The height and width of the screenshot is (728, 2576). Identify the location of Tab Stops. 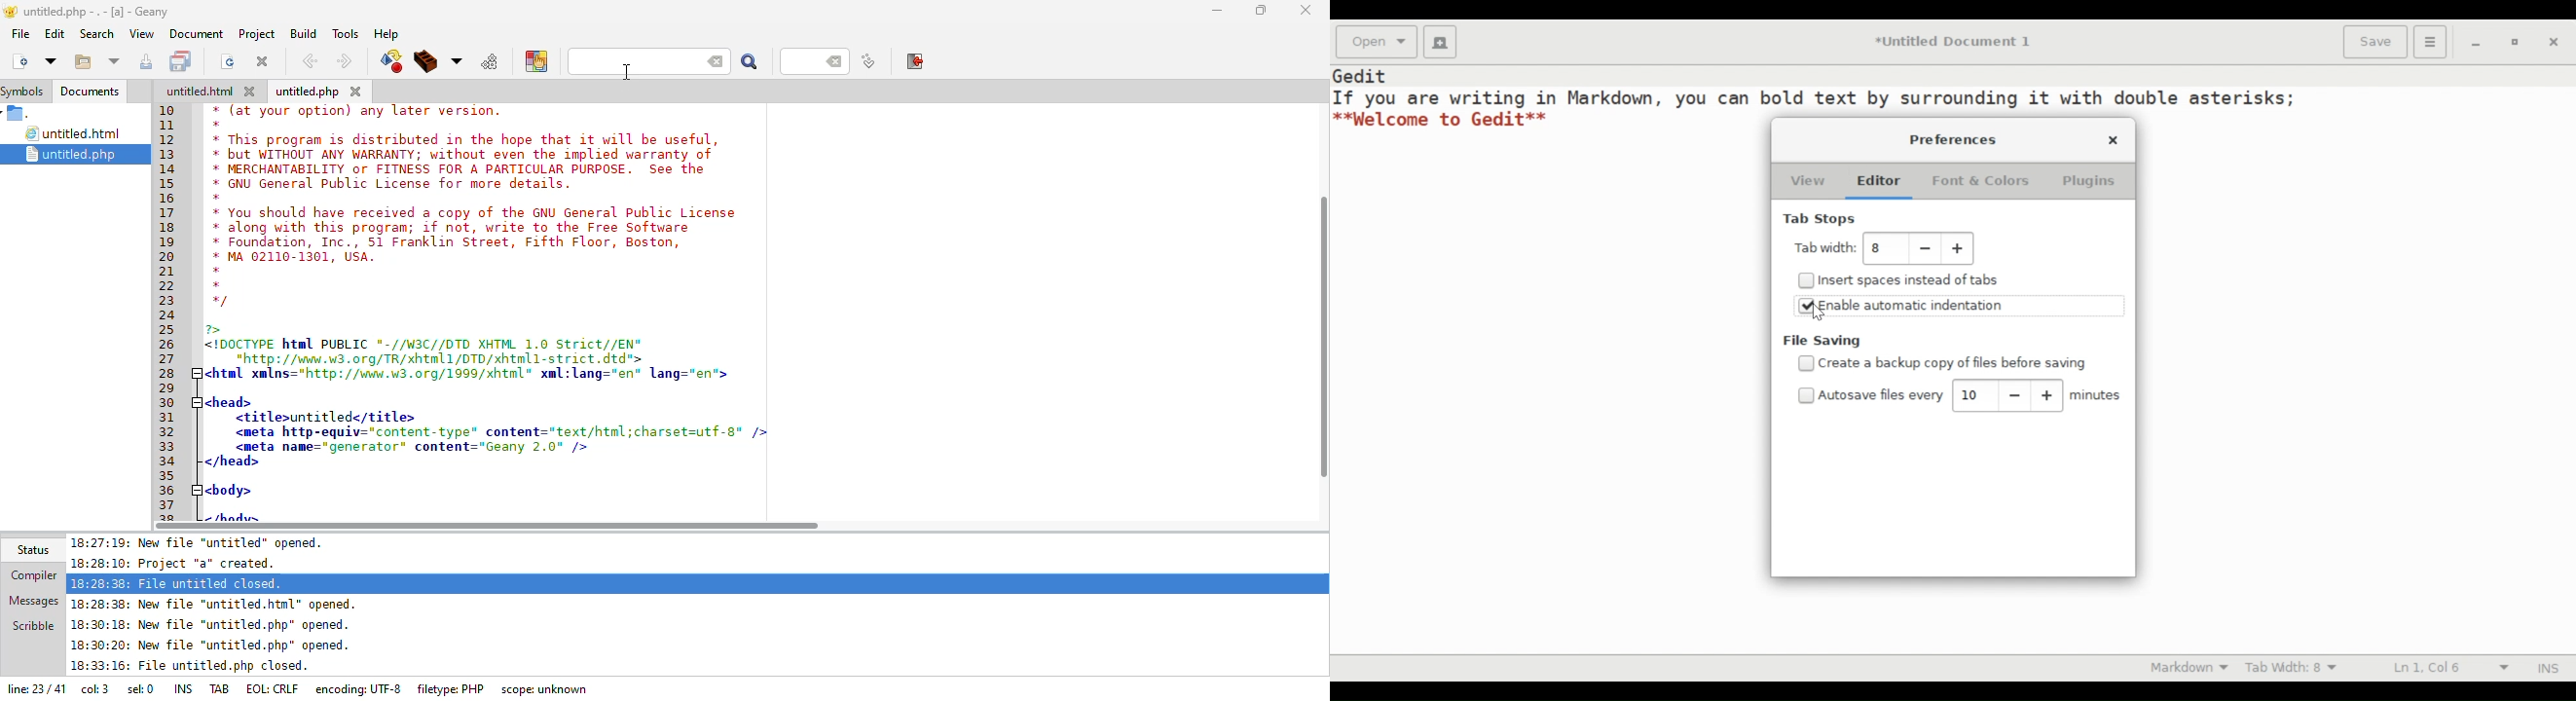
(1824, 217).